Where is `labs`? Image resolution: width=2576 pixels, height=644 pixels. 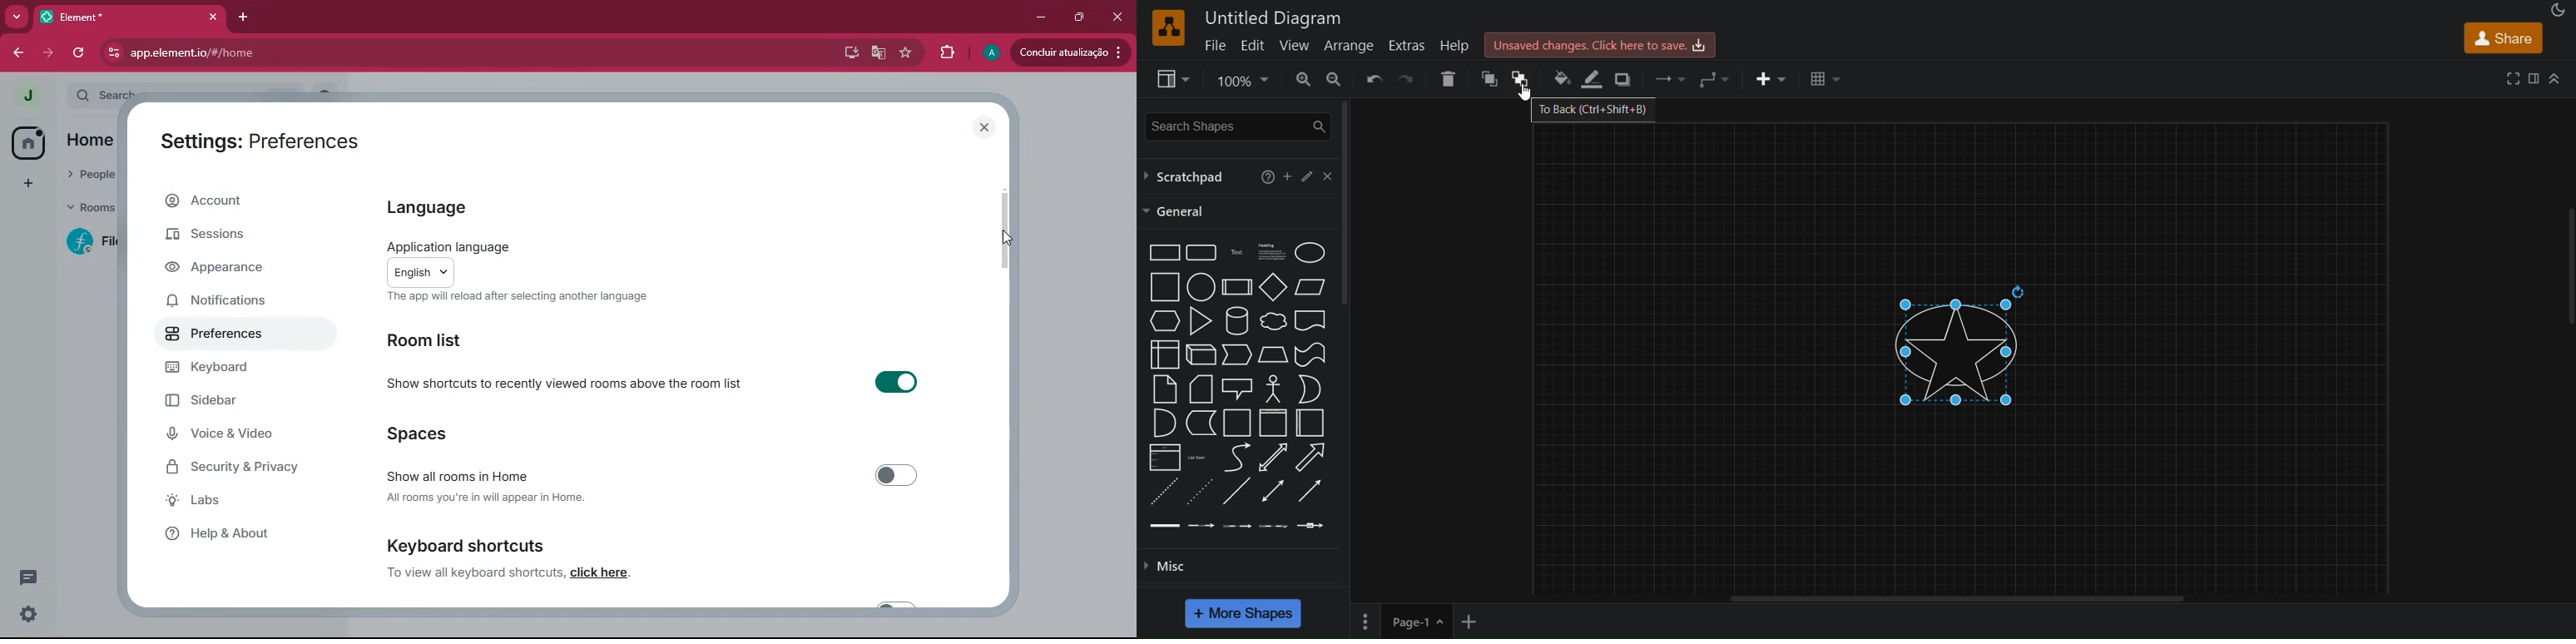
labs is located at coordinates (236, 502).